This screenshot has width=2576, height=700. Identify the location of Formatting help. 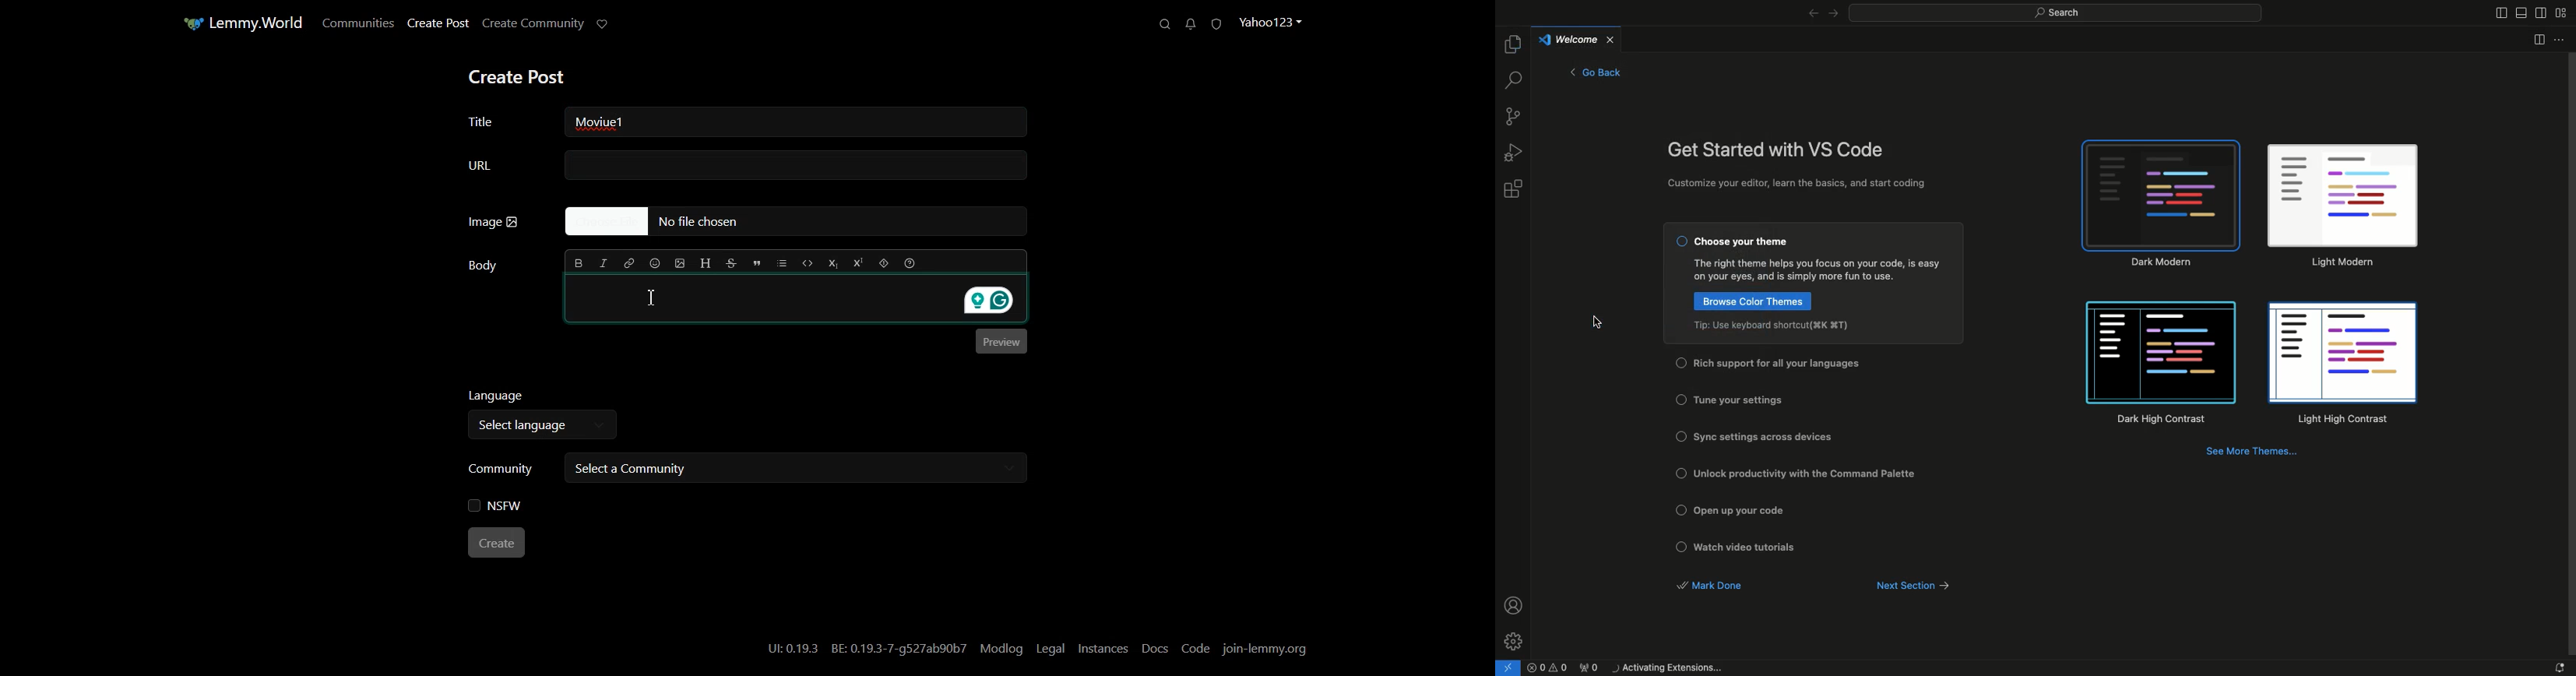
(910, 262).